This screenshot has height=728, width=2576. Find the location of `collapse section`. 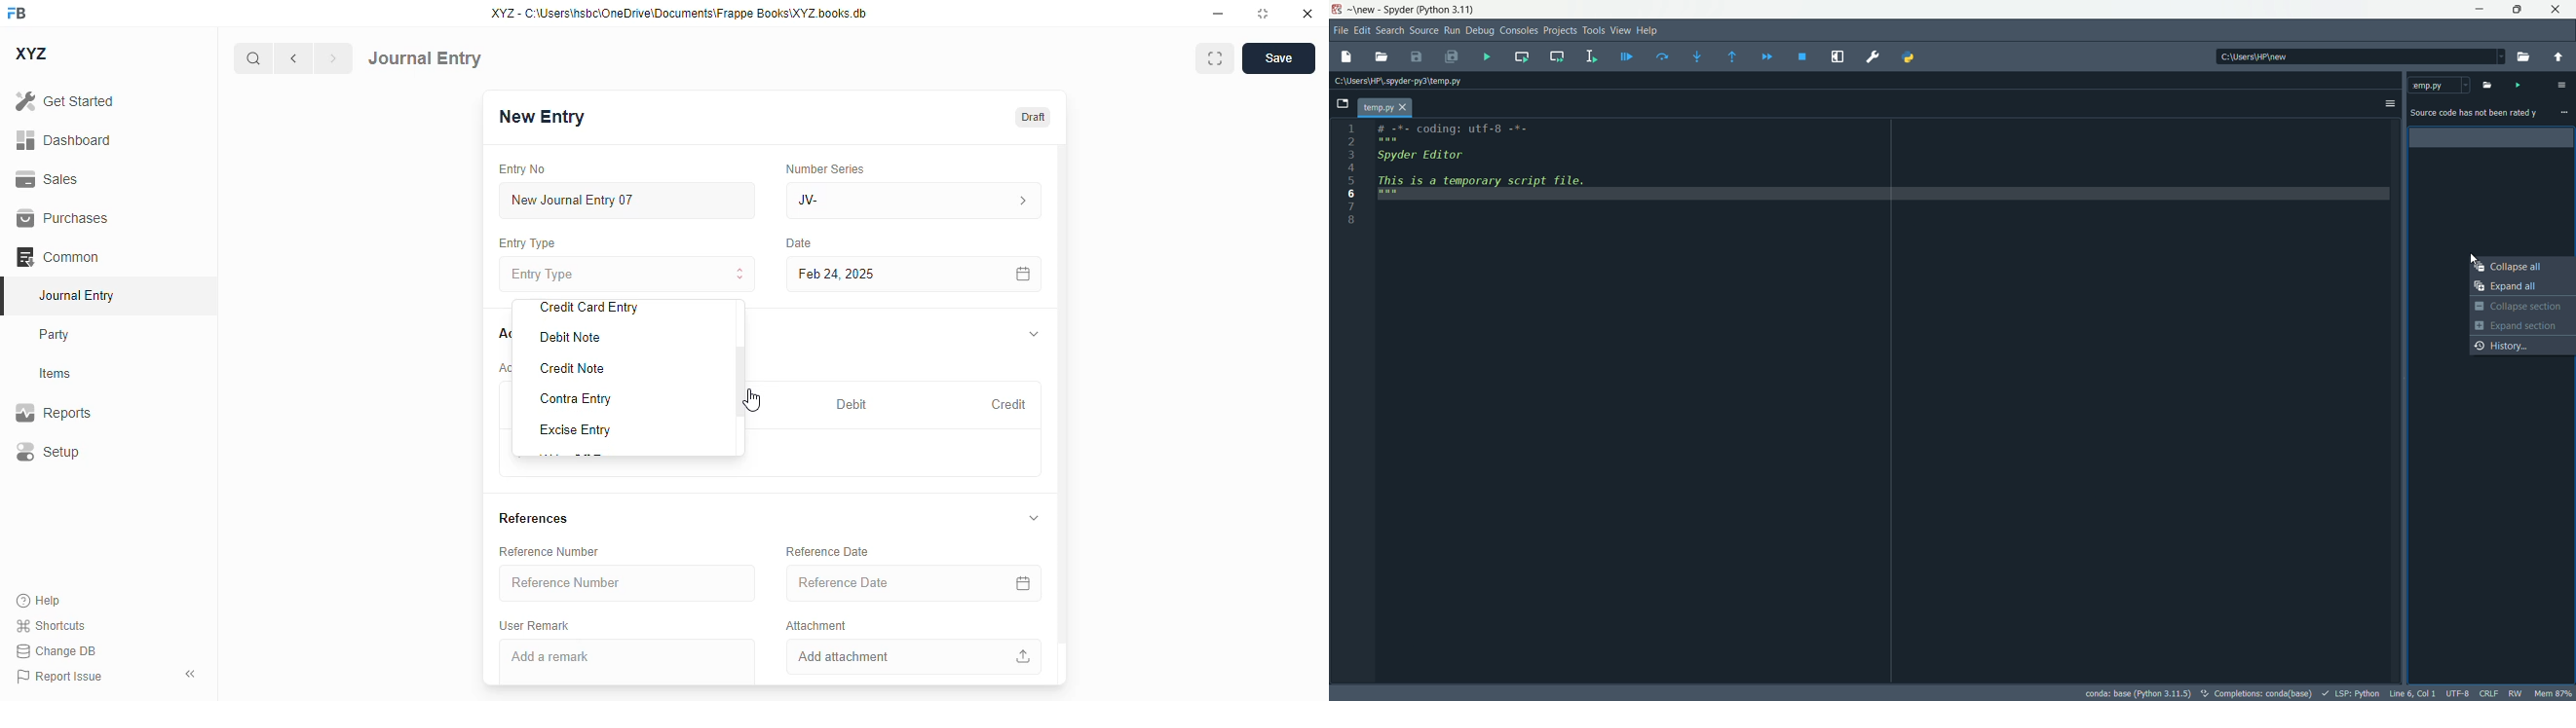

collapse section is located at coordinates (2521, 307).